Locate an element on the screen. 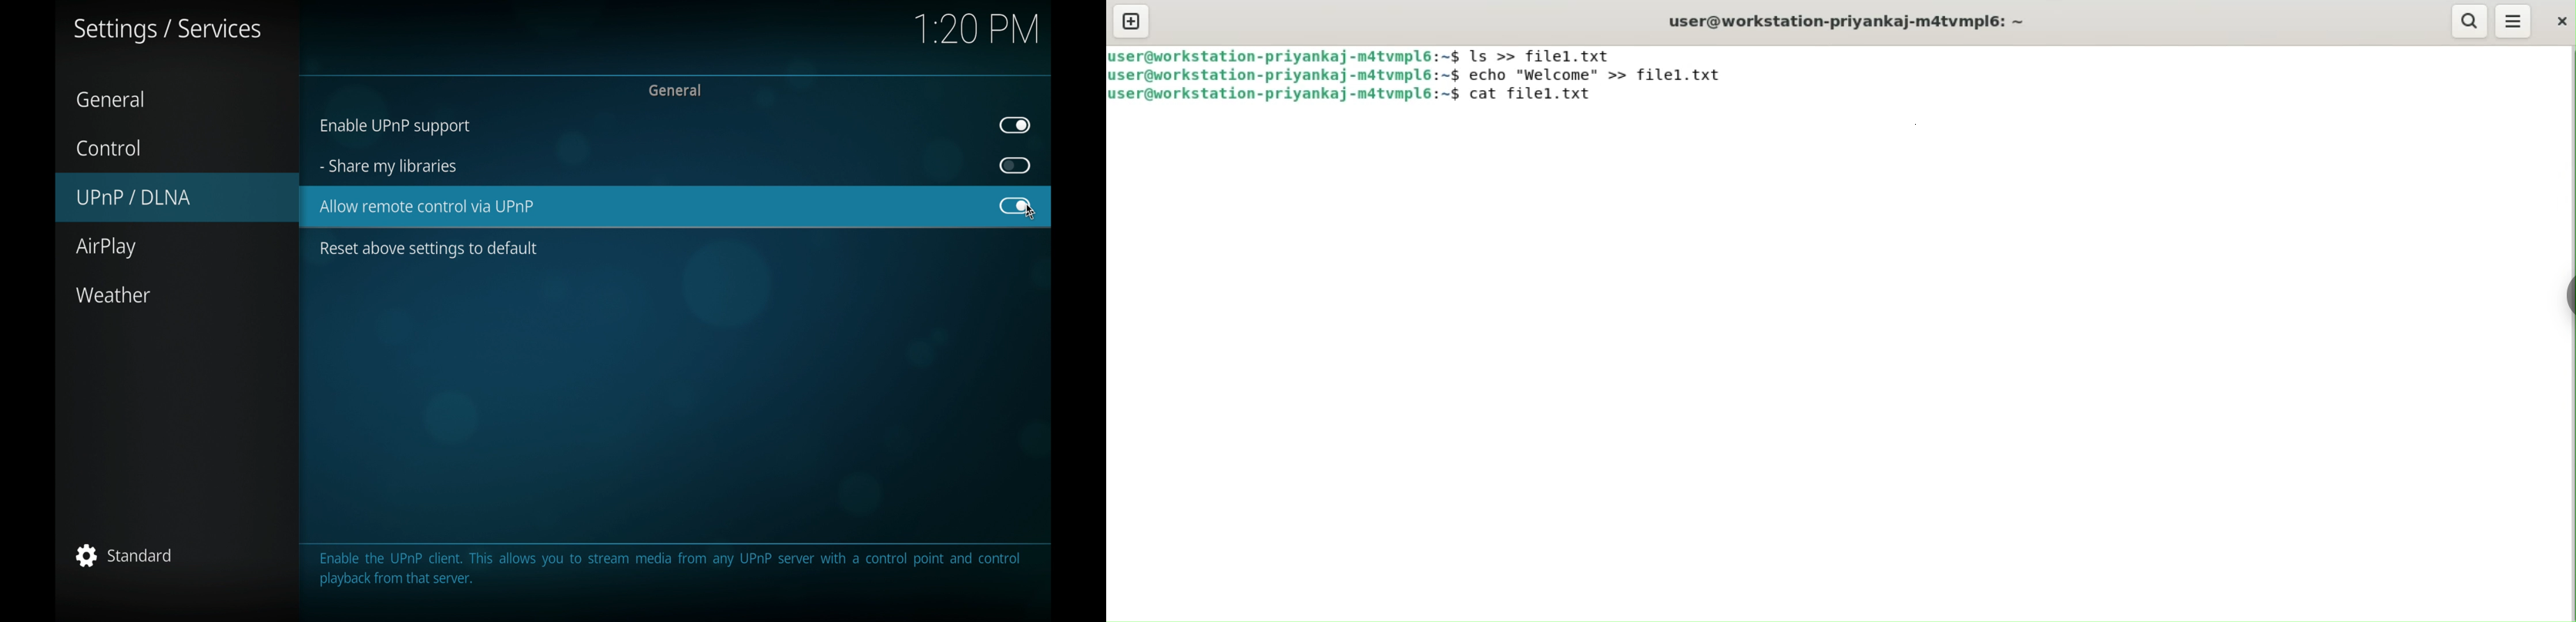  toggle button is located at coordinates (1015, 125).